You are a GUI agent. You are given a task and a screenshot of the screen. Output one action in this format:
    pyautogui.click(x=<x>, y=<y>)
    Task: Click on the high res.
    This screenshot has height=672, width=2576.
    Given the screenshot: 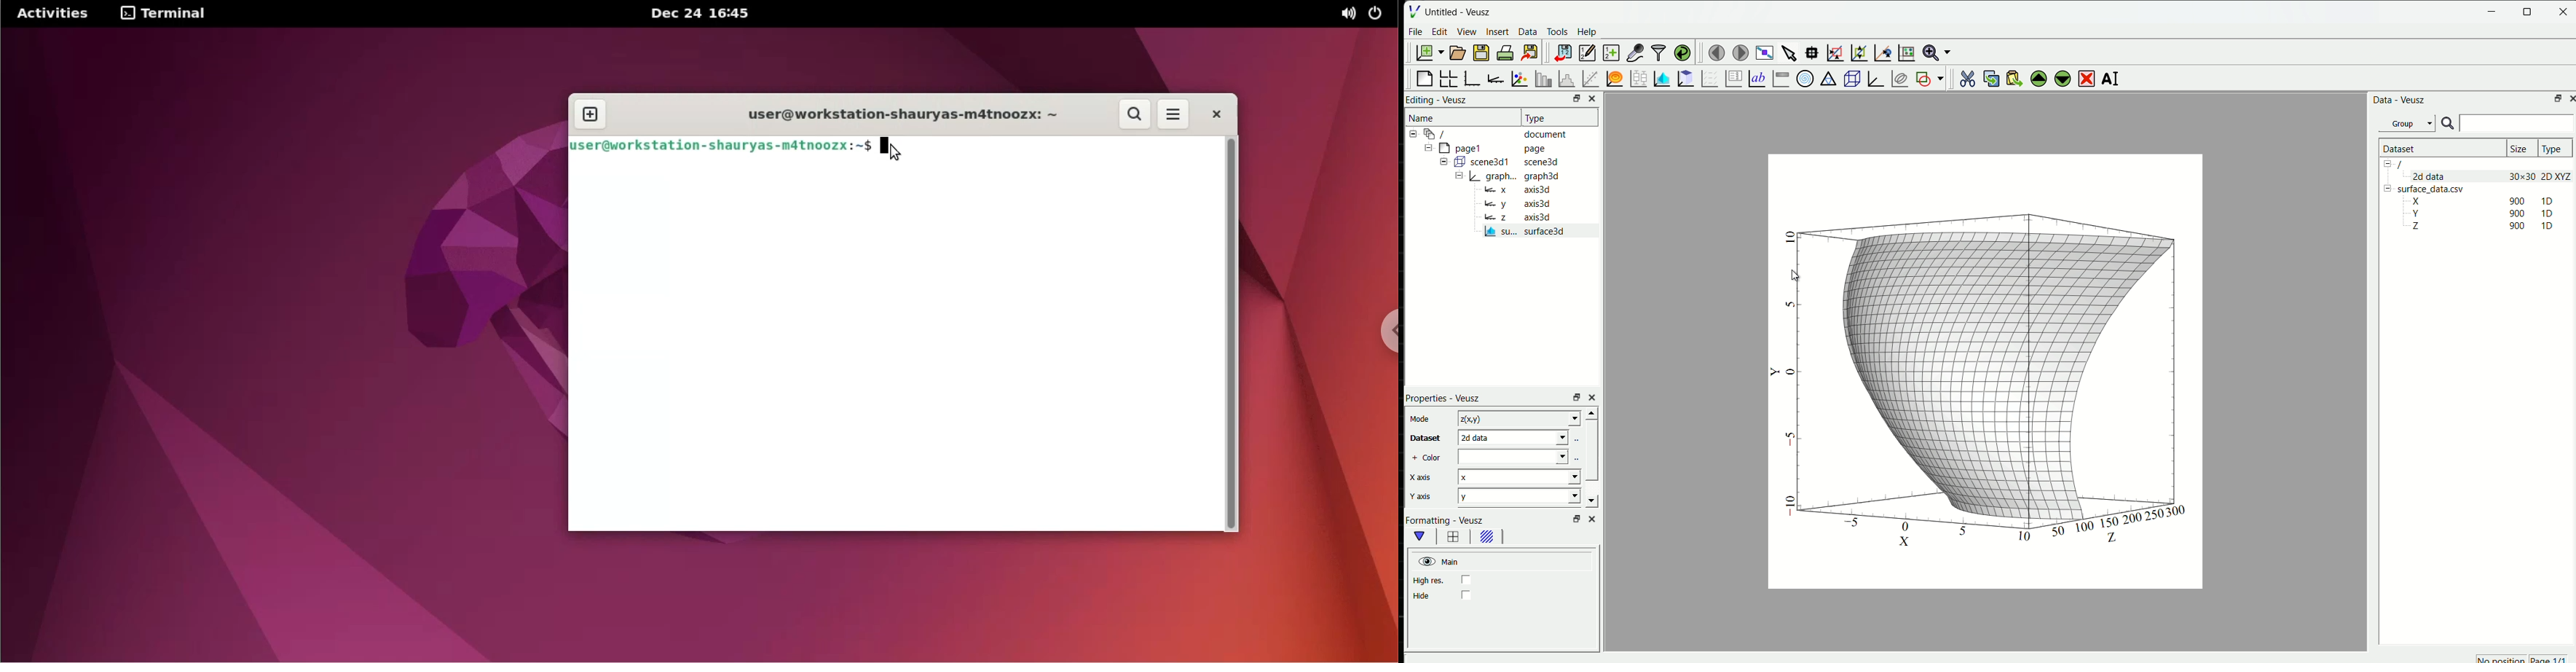 What is the action you would take?
    pyautogui.click(x=1429, y=581)
    